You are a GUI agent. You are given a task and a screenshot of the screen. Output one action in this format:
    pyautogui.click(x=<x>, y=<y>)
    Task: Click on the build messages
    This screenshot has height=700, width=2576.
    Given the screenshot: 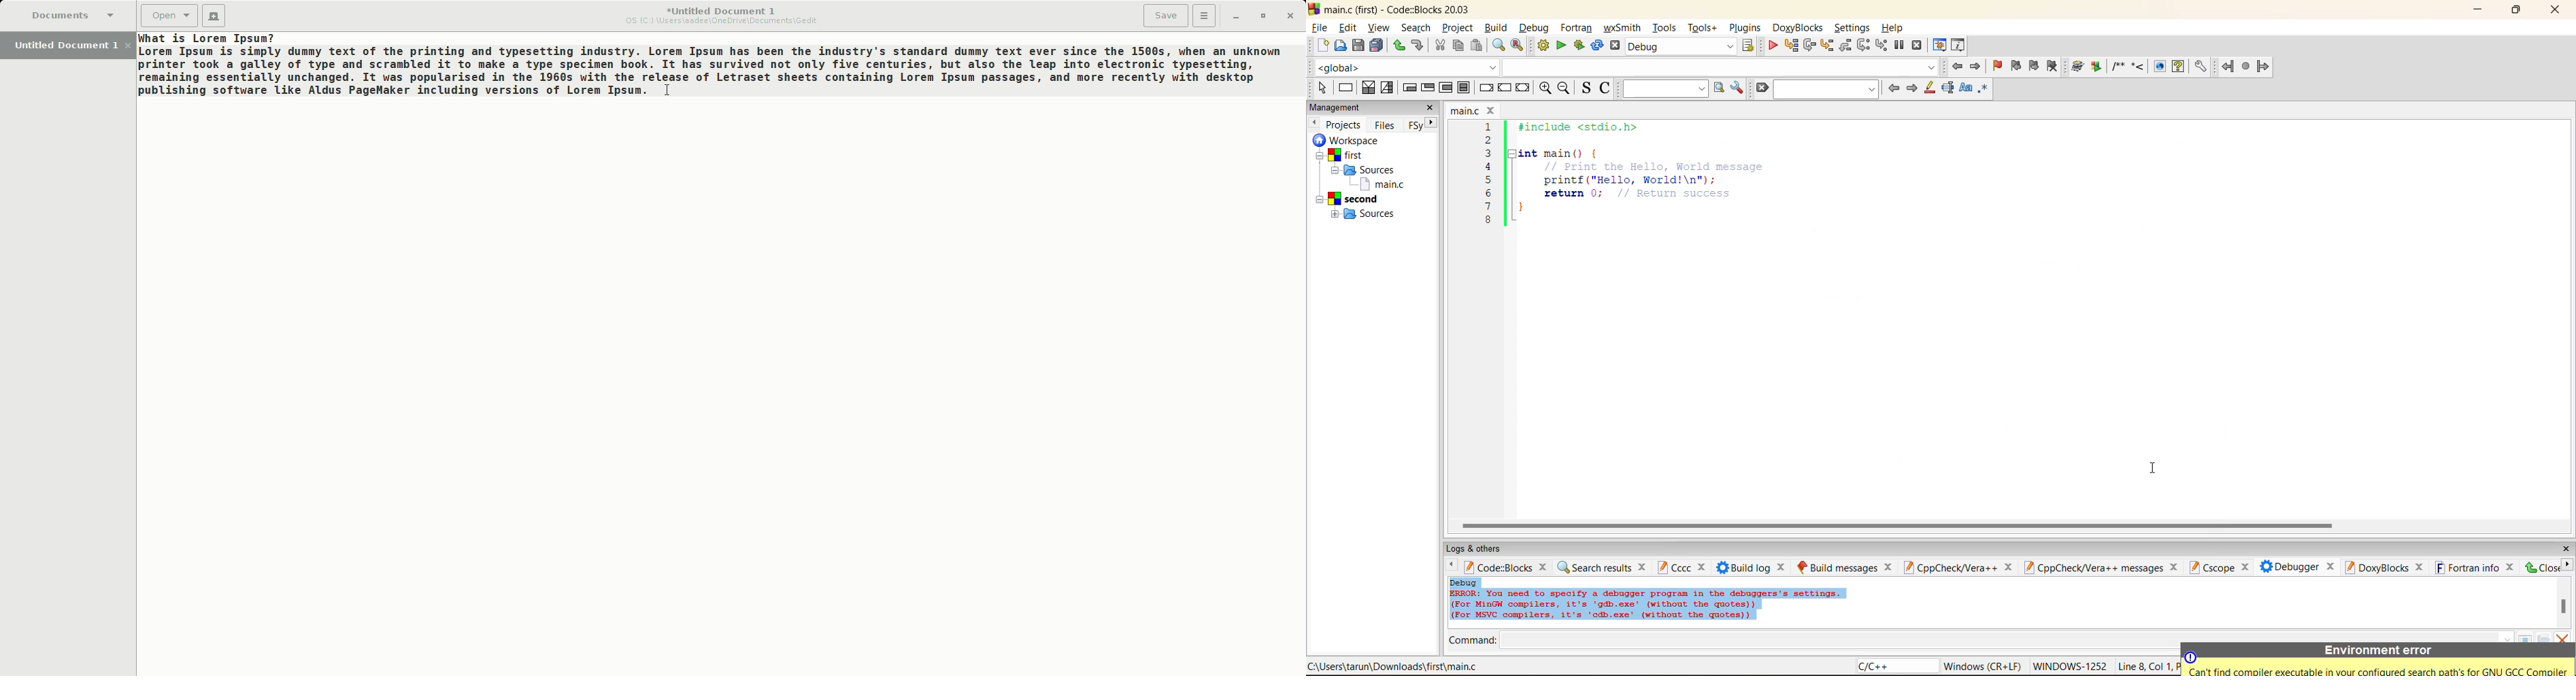 What is the action you would take?
    pyautogui.click(x=1837, y=567)
    